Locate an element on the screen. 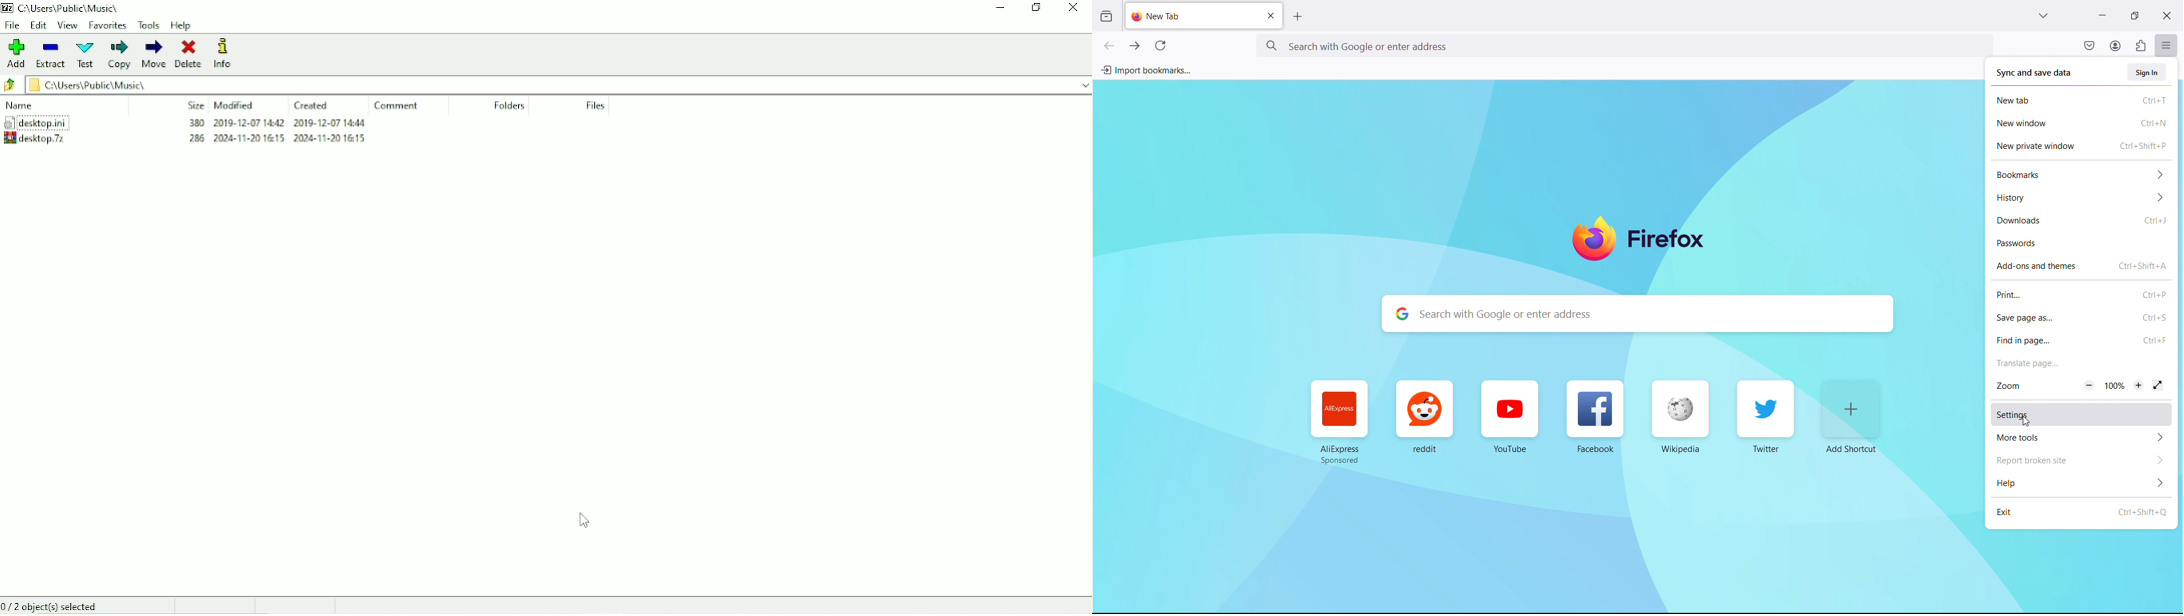 The width and height of the screenshot is (2184, 616). zoom out is located at coordinates (2090, 385).